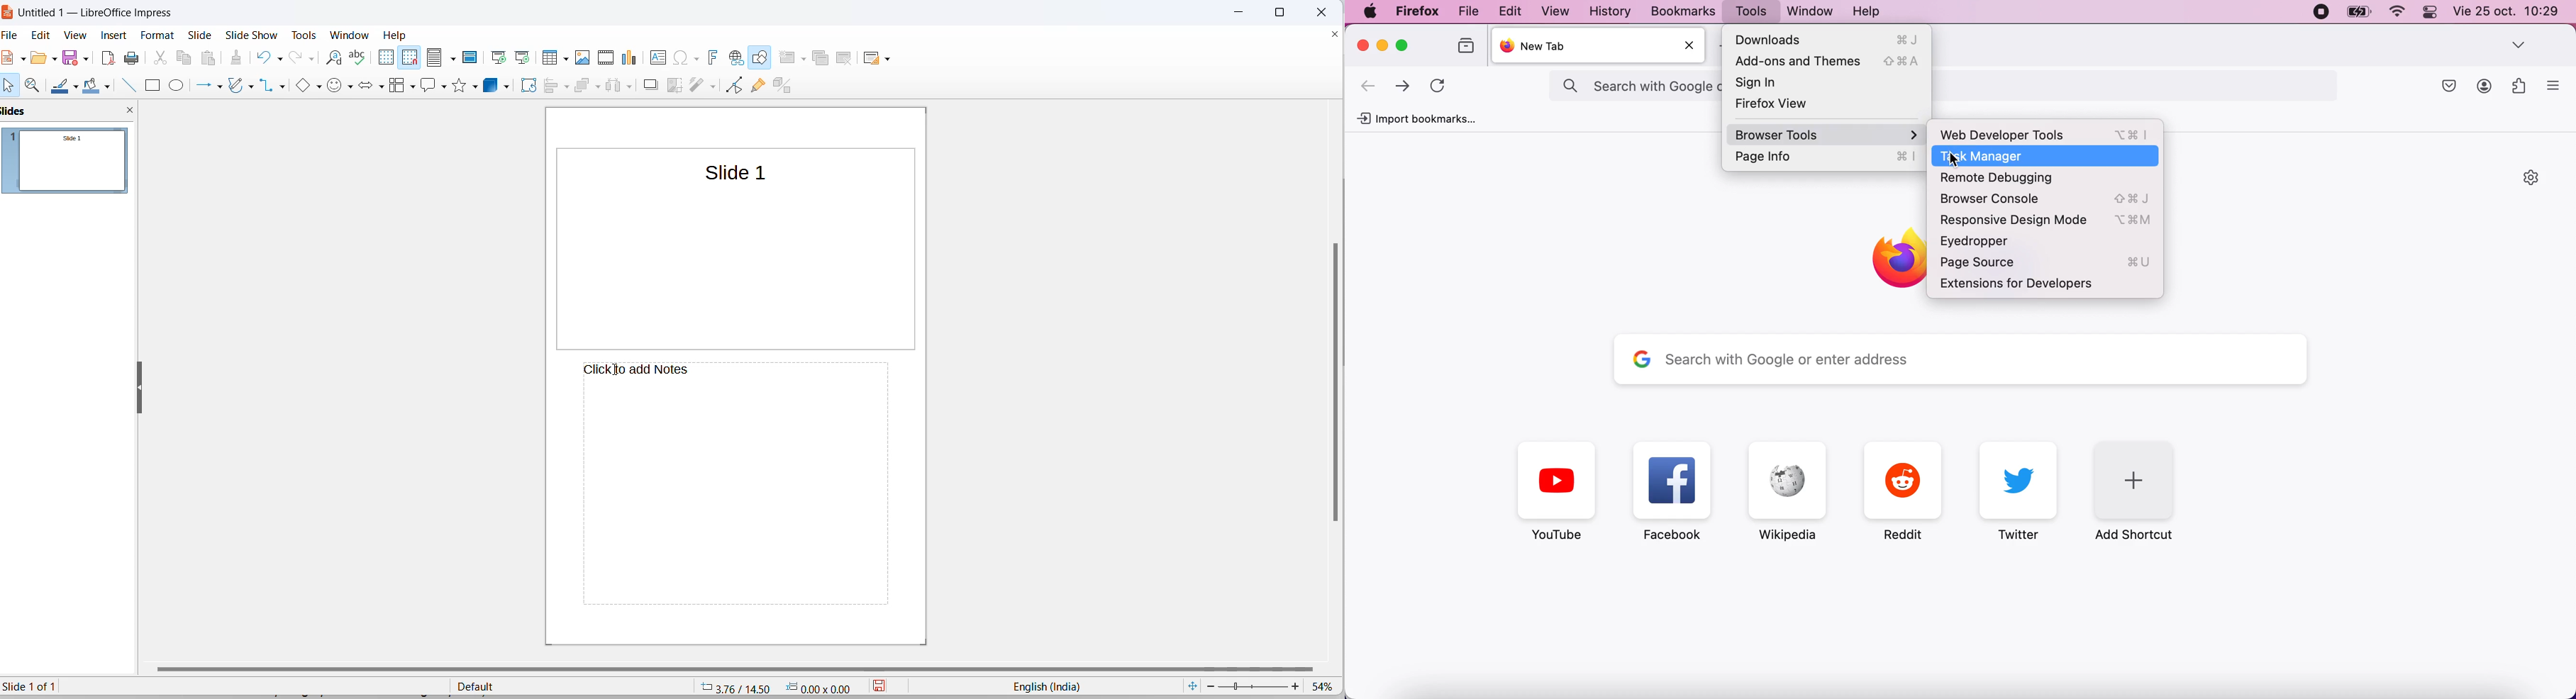  What do you see at coordinates (2048, 199) in the screenshot?
I see `Browser Console` at bounding box center [2048, 199].